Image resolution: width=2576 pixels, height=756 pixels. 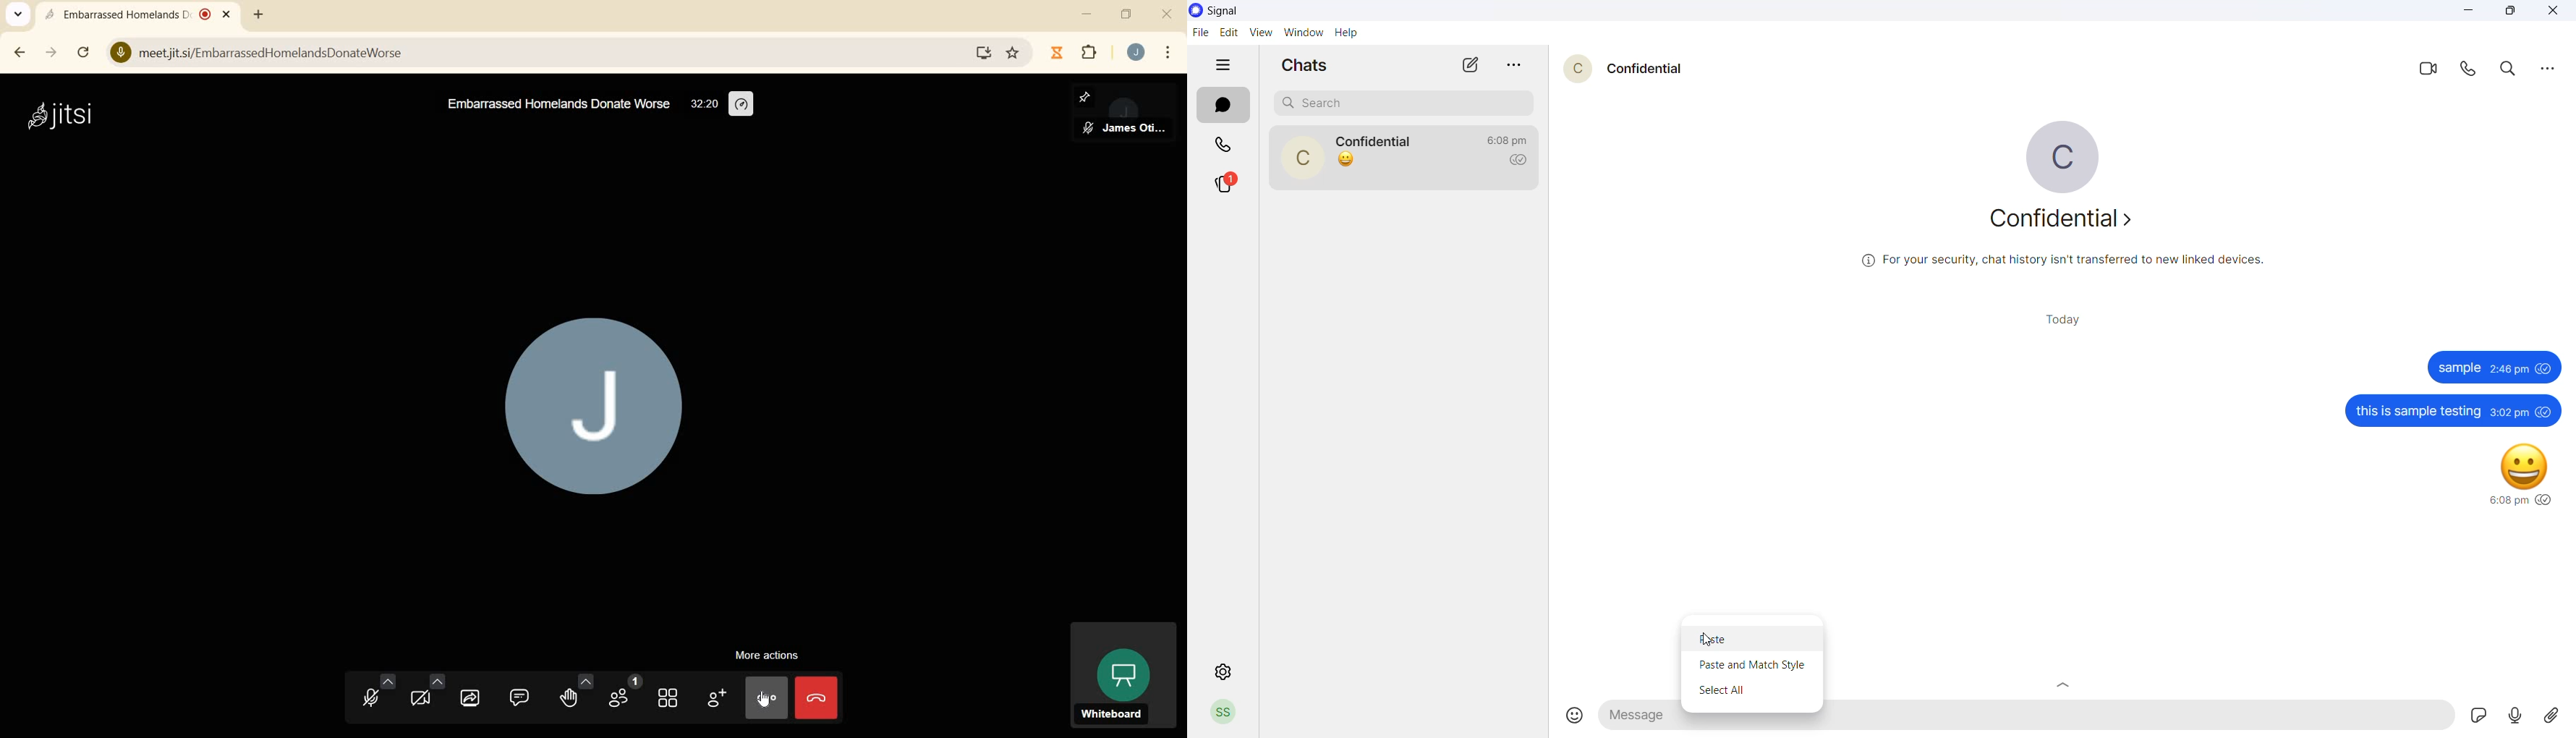 I want to click on video call, so click(x=2433, y=72).